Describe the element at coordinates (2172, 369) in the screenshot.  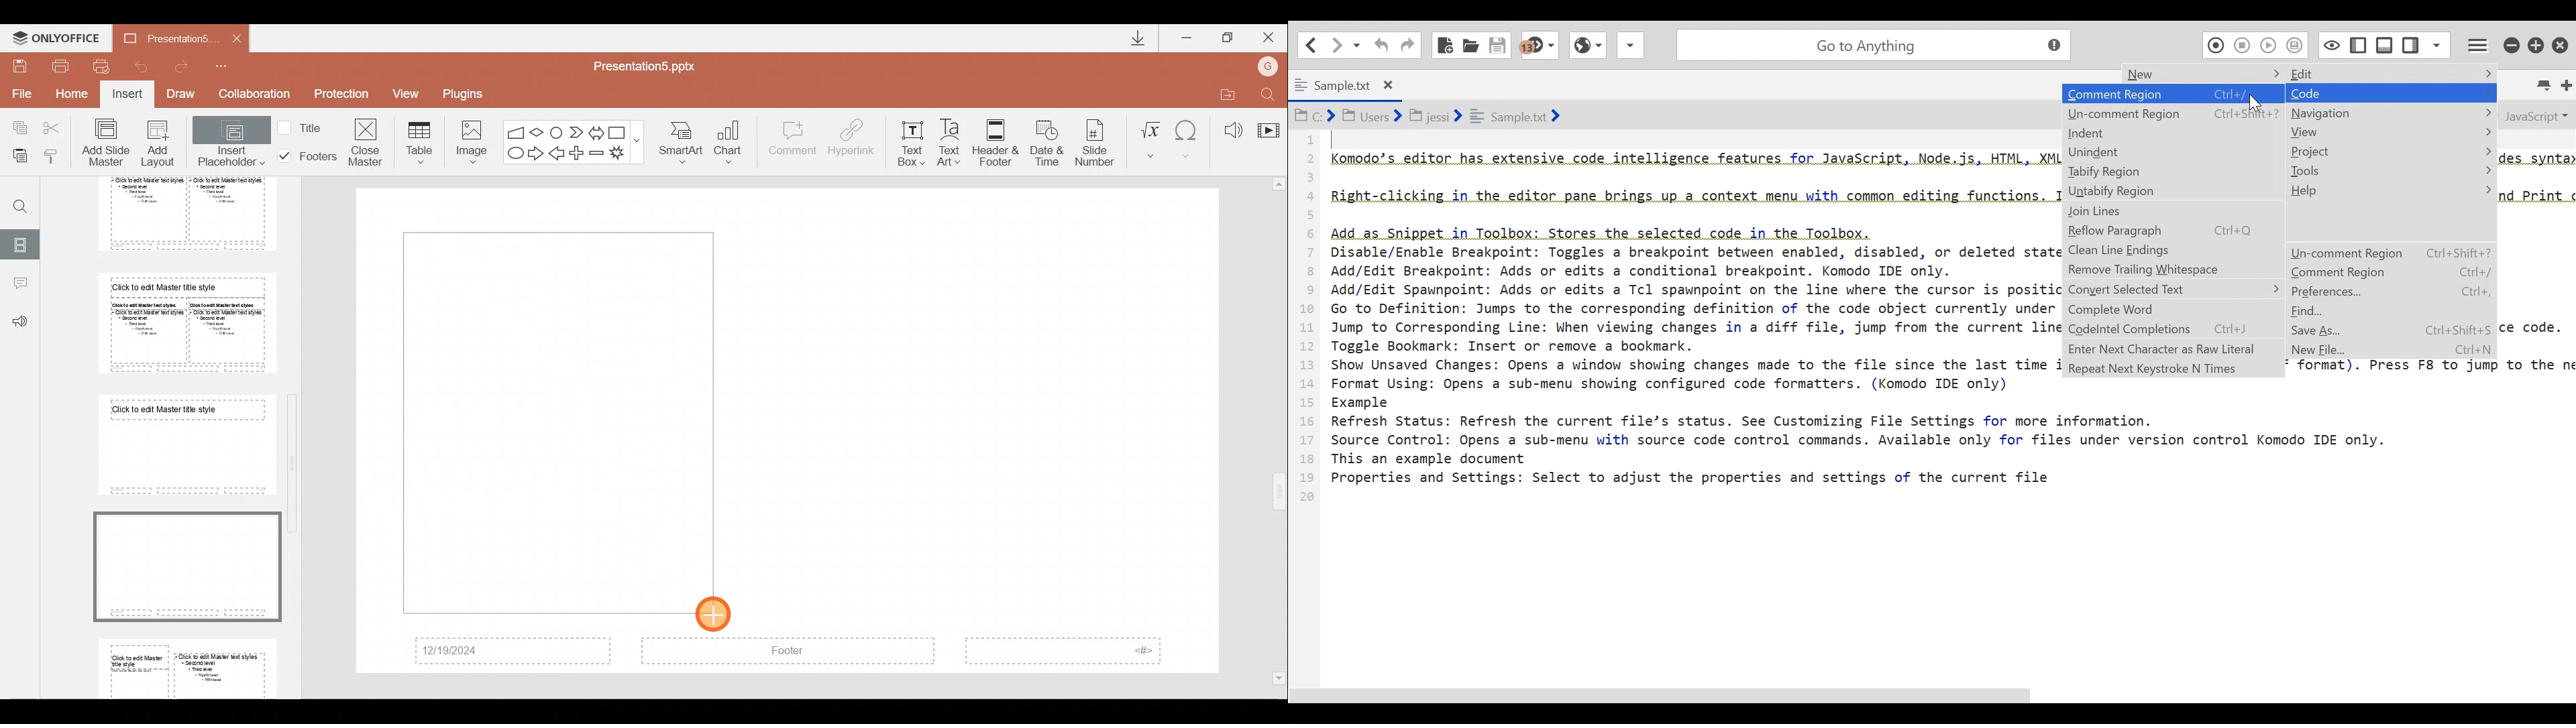
I see `Repeat Next Keystroke N times` at that location.